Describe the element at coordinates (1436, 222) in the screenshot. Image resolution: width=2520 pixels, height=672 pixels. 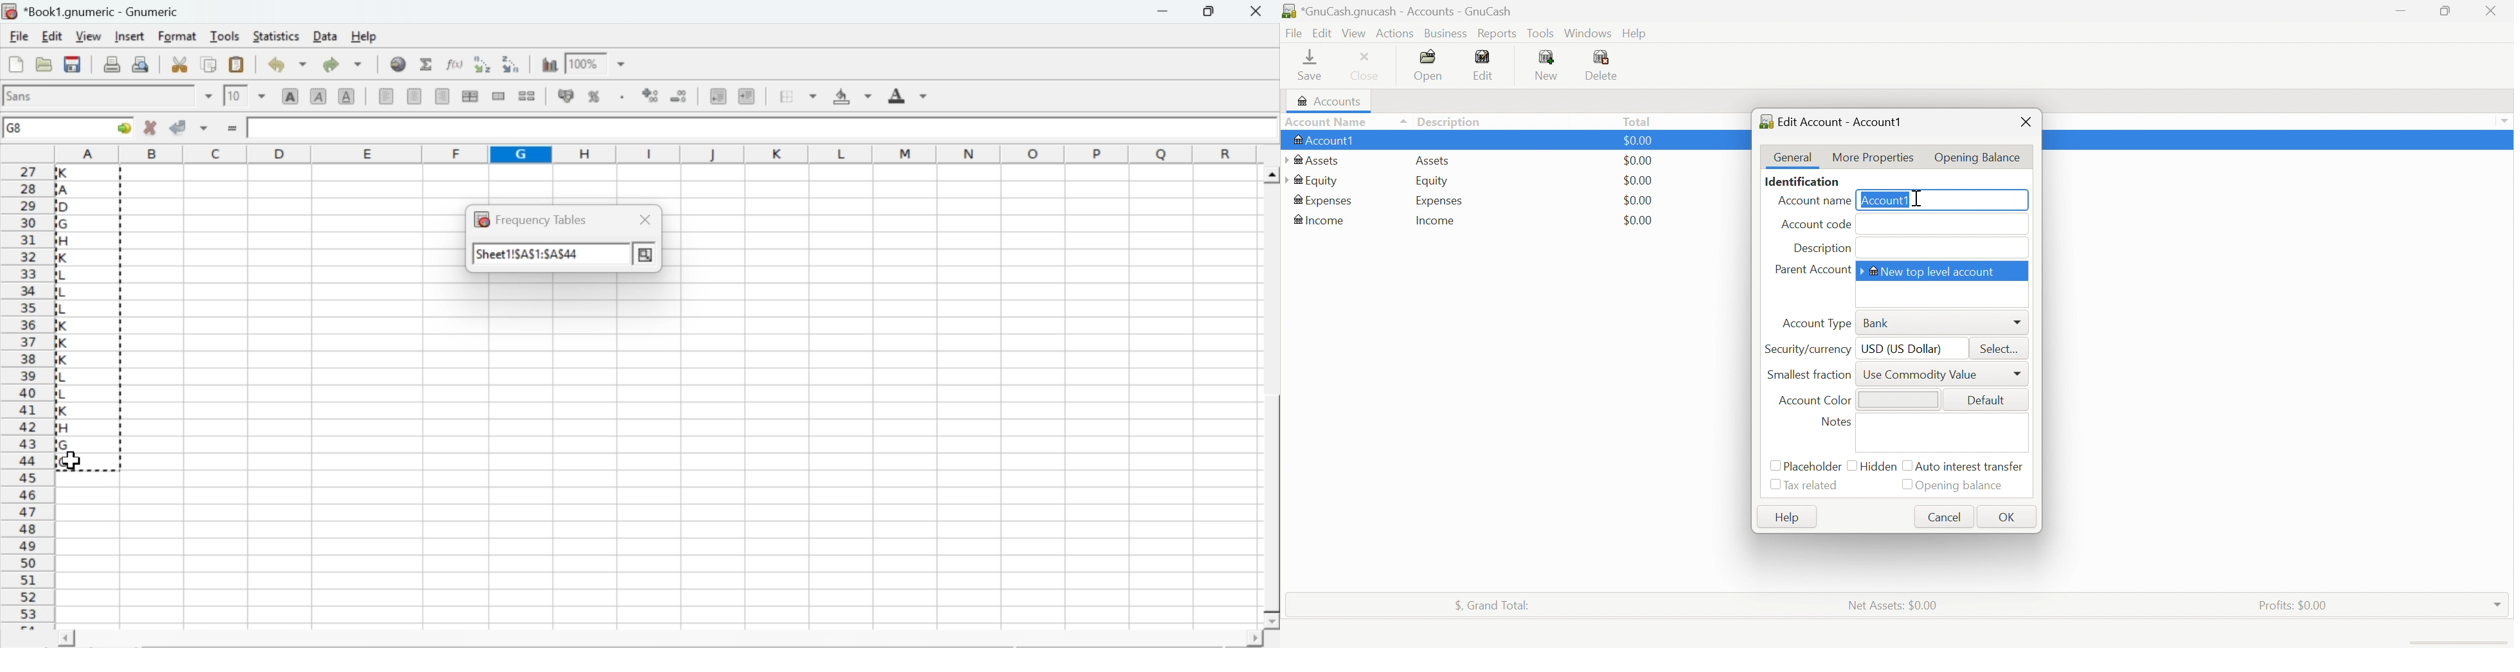
I see `Income` at that location.